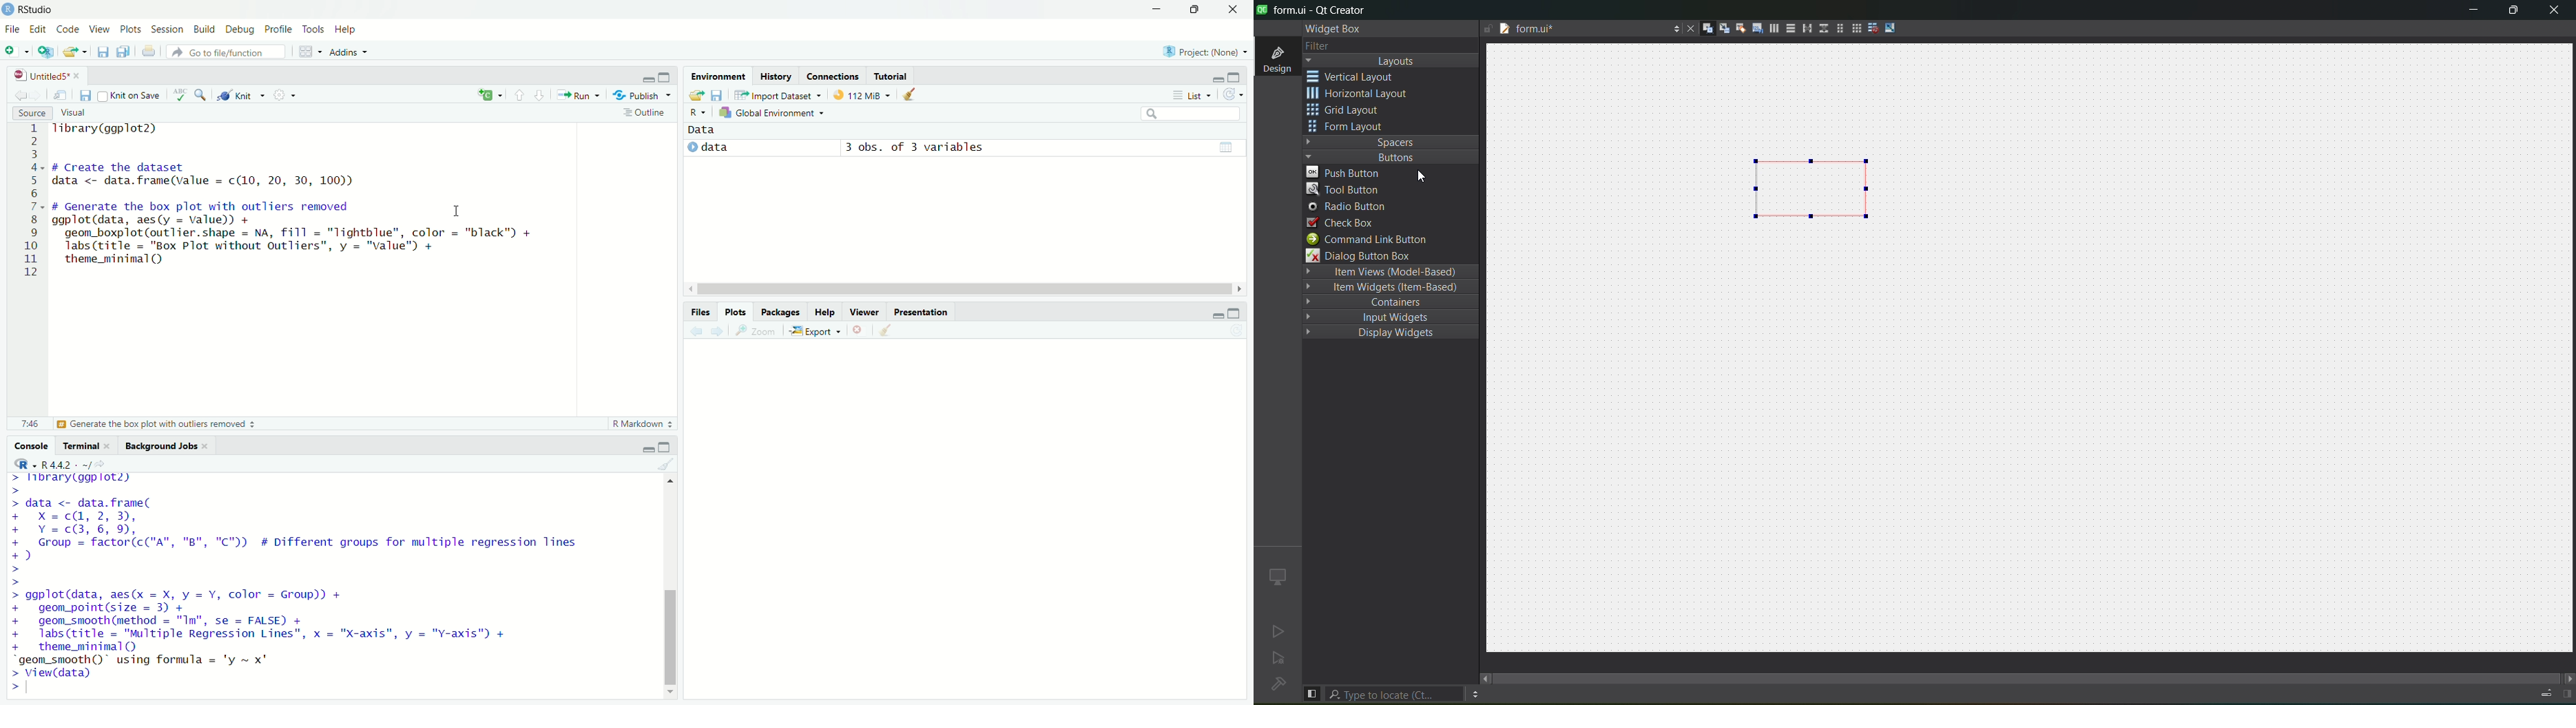 The height and width of the screenshot is (728, 2576). I want to click on minimise, so click(1212, 318).